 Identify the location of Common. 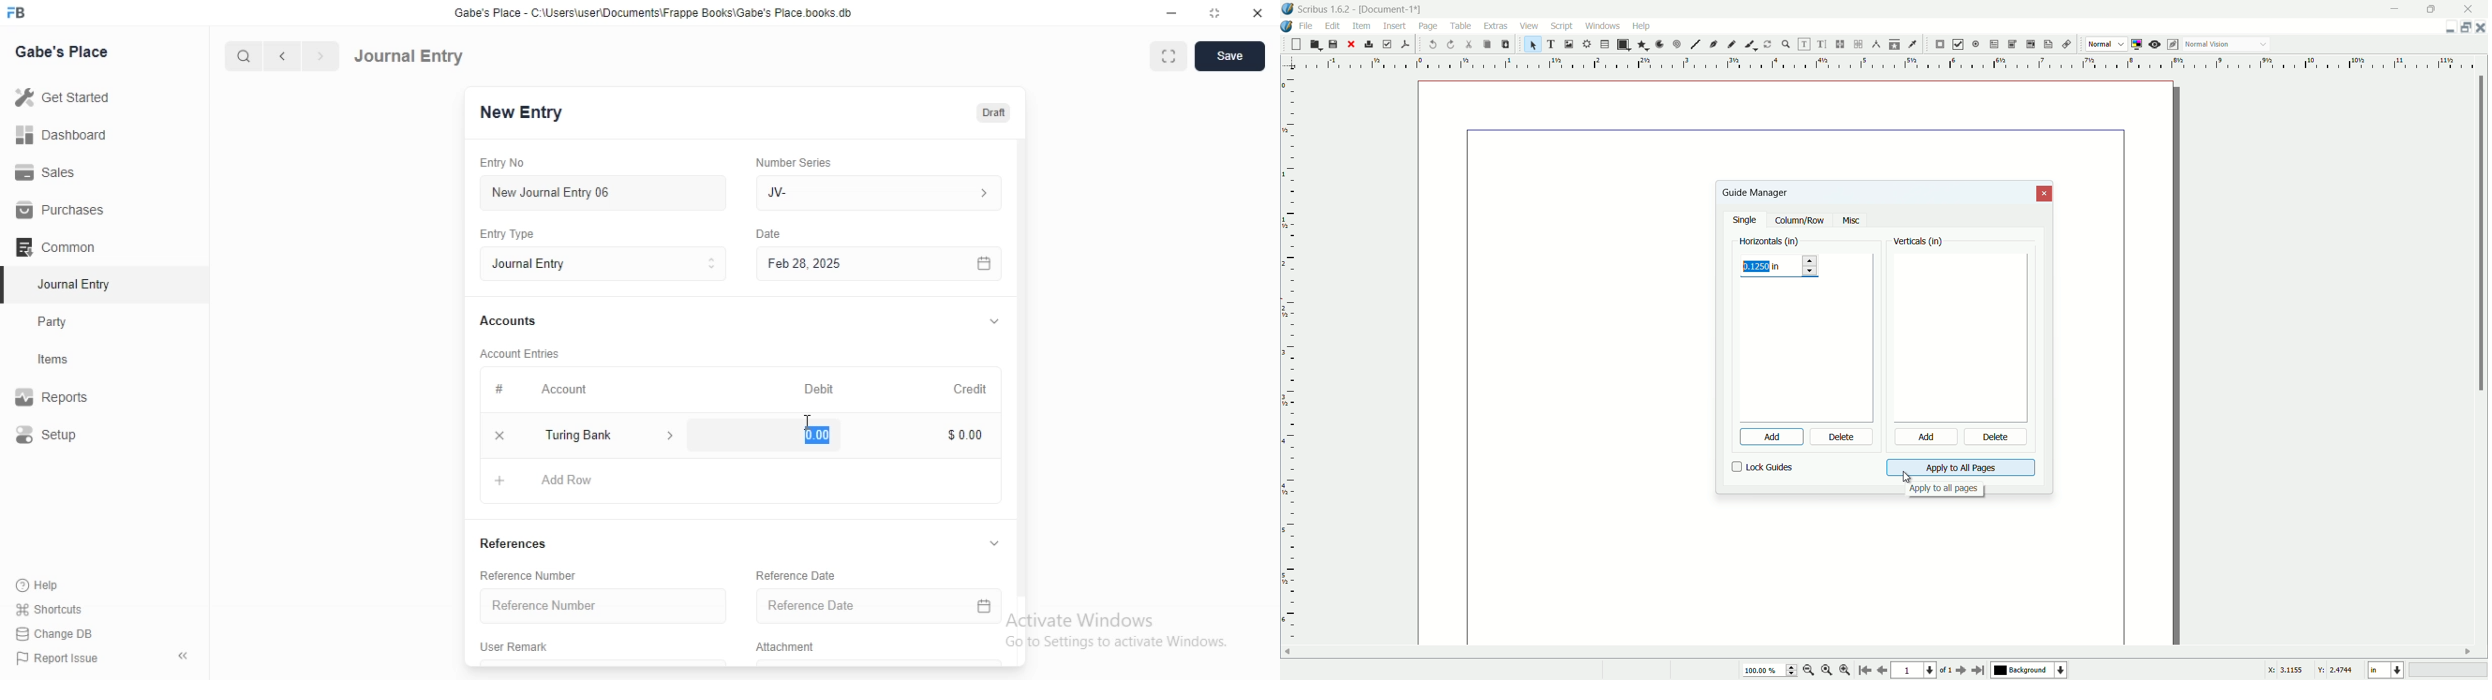
(61, 247).